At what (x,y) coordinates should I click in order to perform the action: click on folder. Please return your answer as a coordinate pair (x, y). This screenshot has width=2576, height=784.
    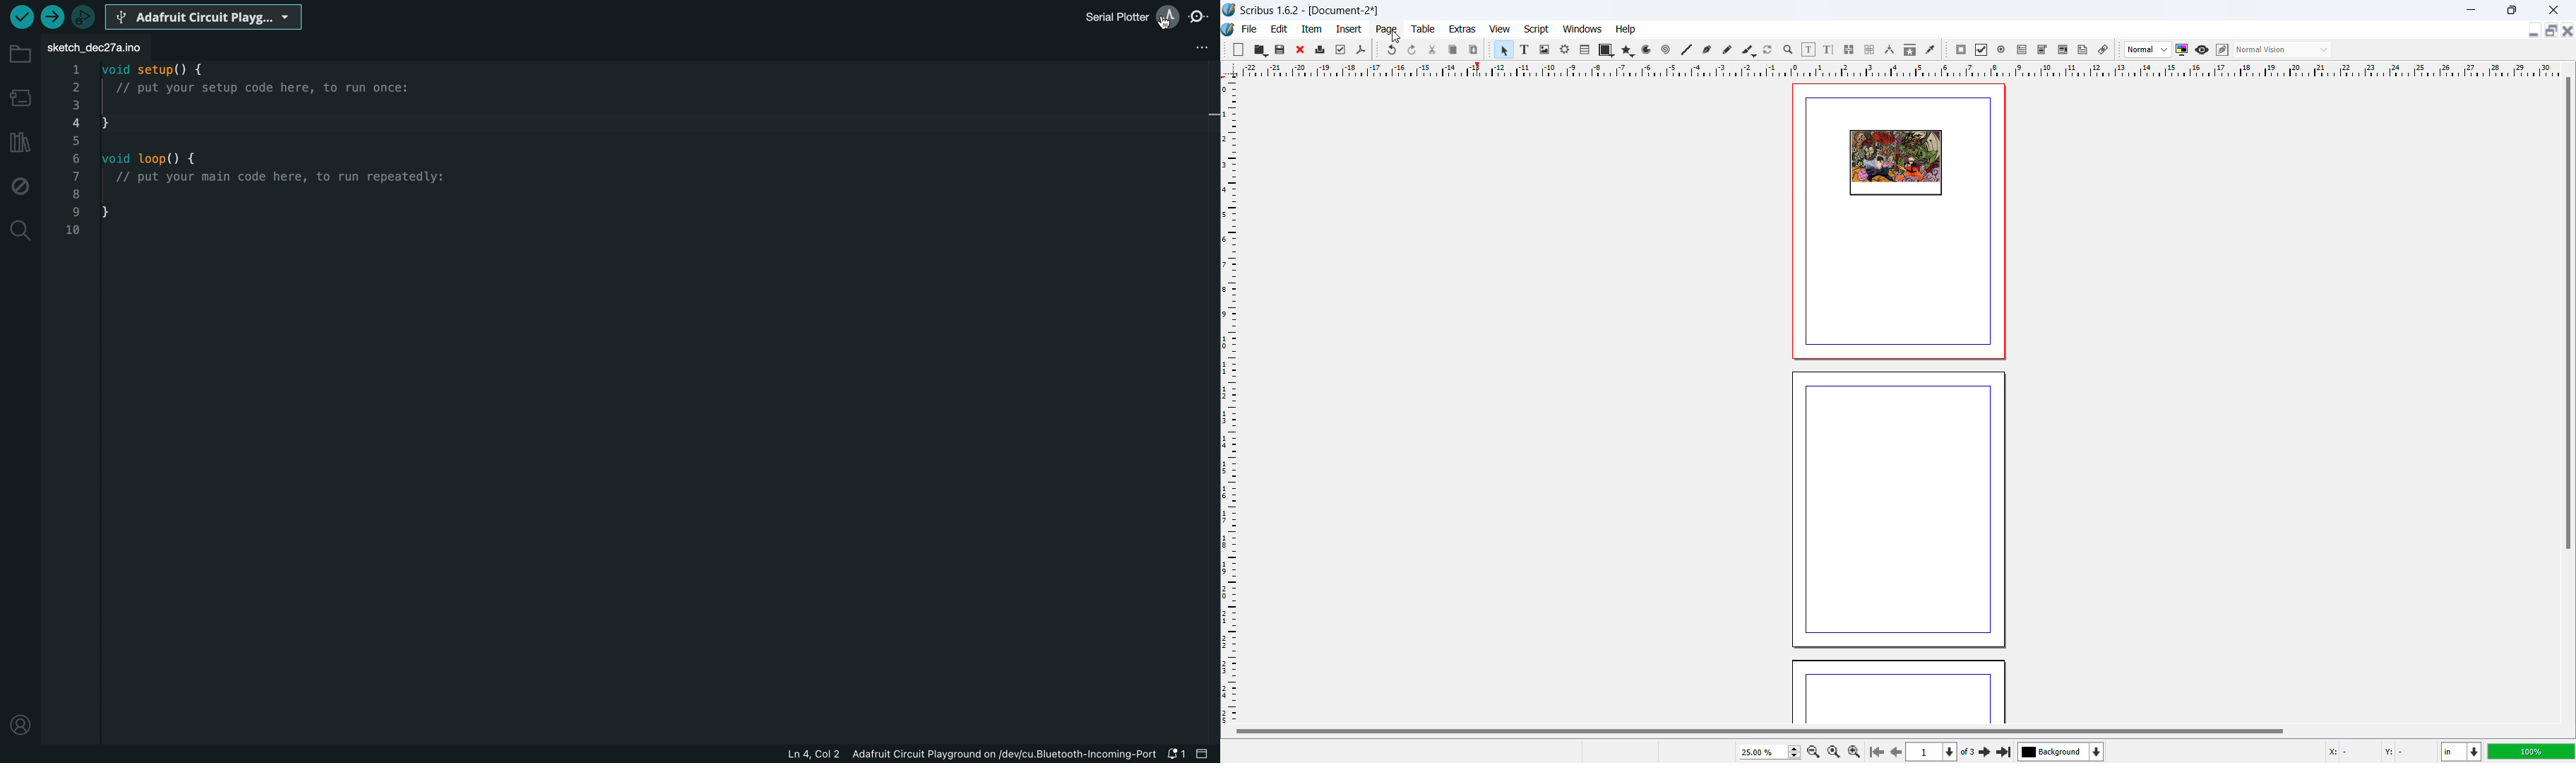
    Looking at the image, I should click on (19, 55).